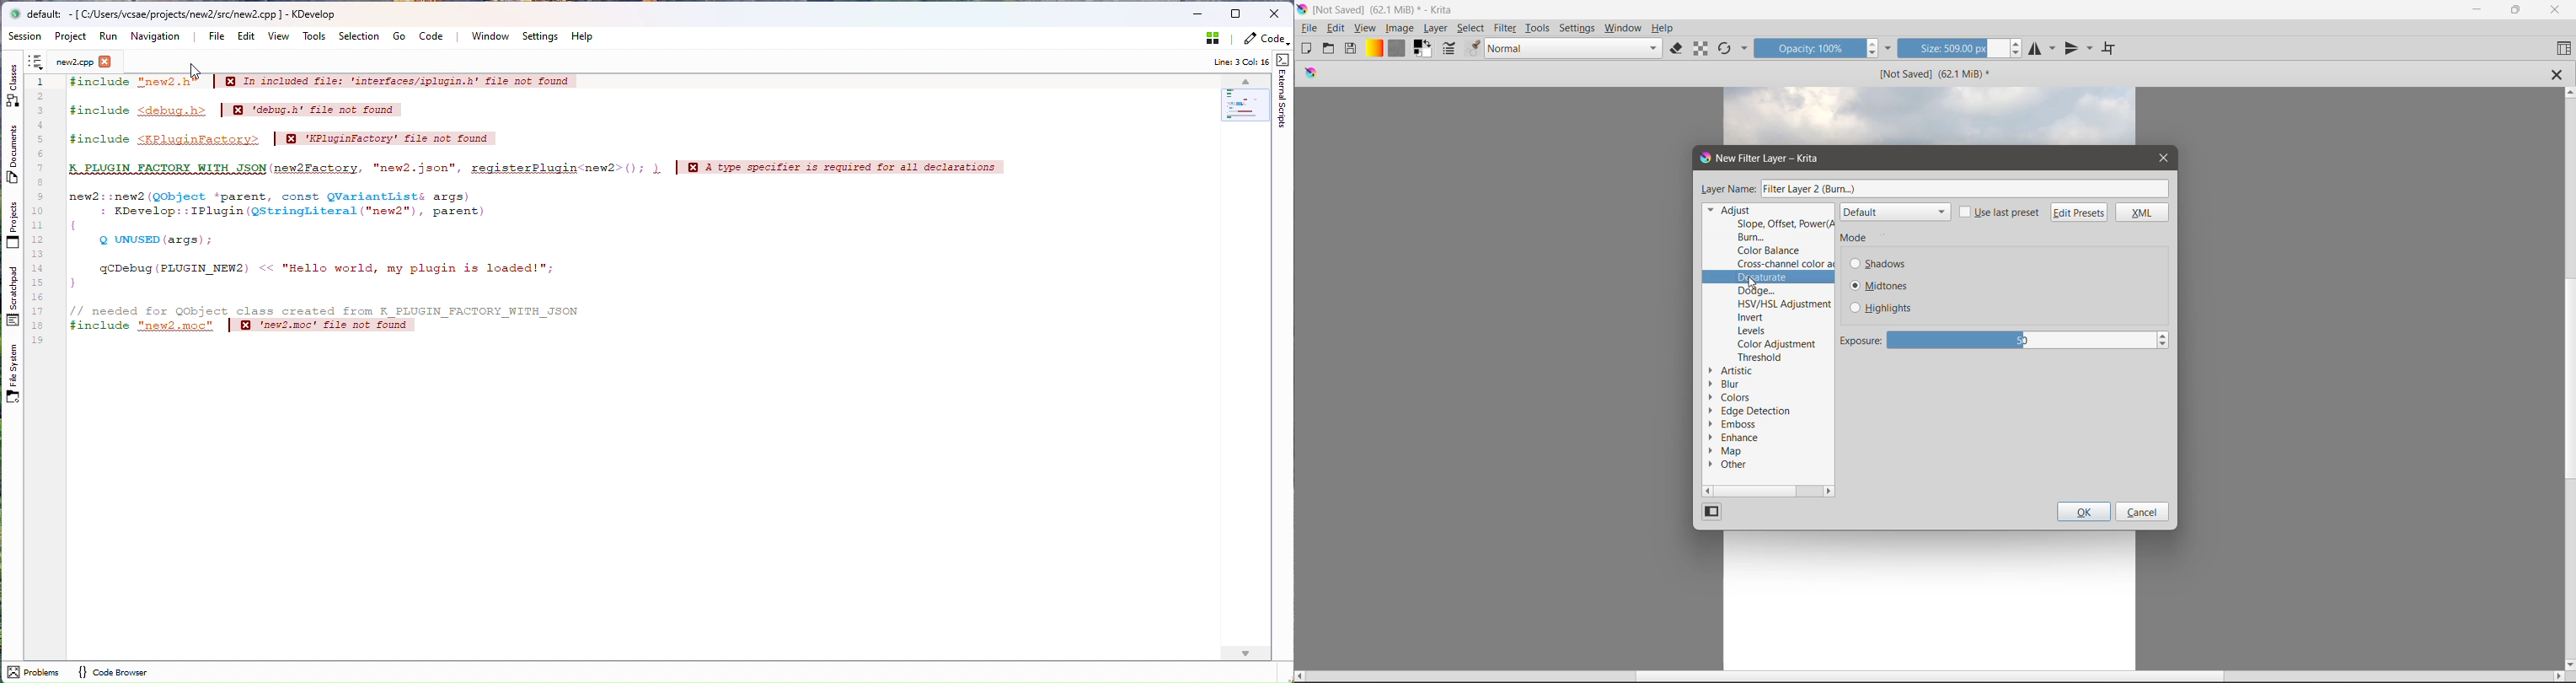  I want to click on Help, so click(1662, 28).